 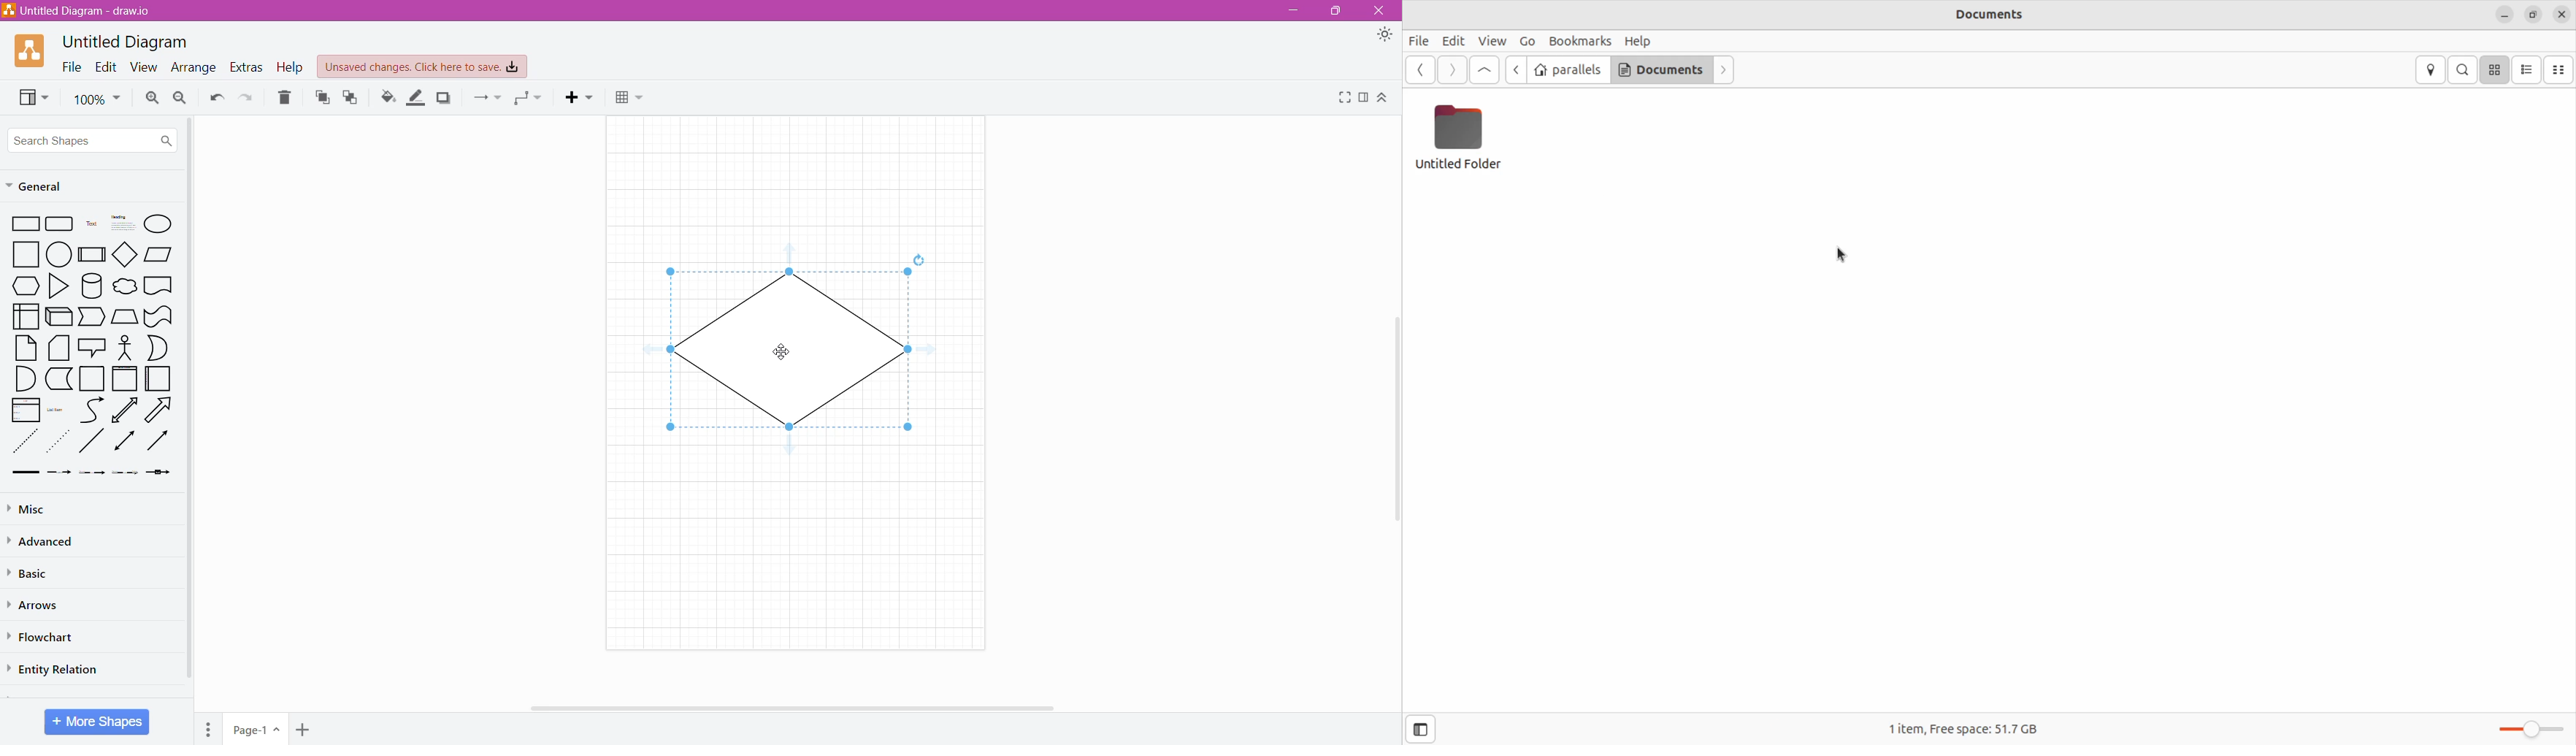 What do you see at coordinates (106, 68) in the screenshot?
I see `Edit` at bounding box center [106, 68].